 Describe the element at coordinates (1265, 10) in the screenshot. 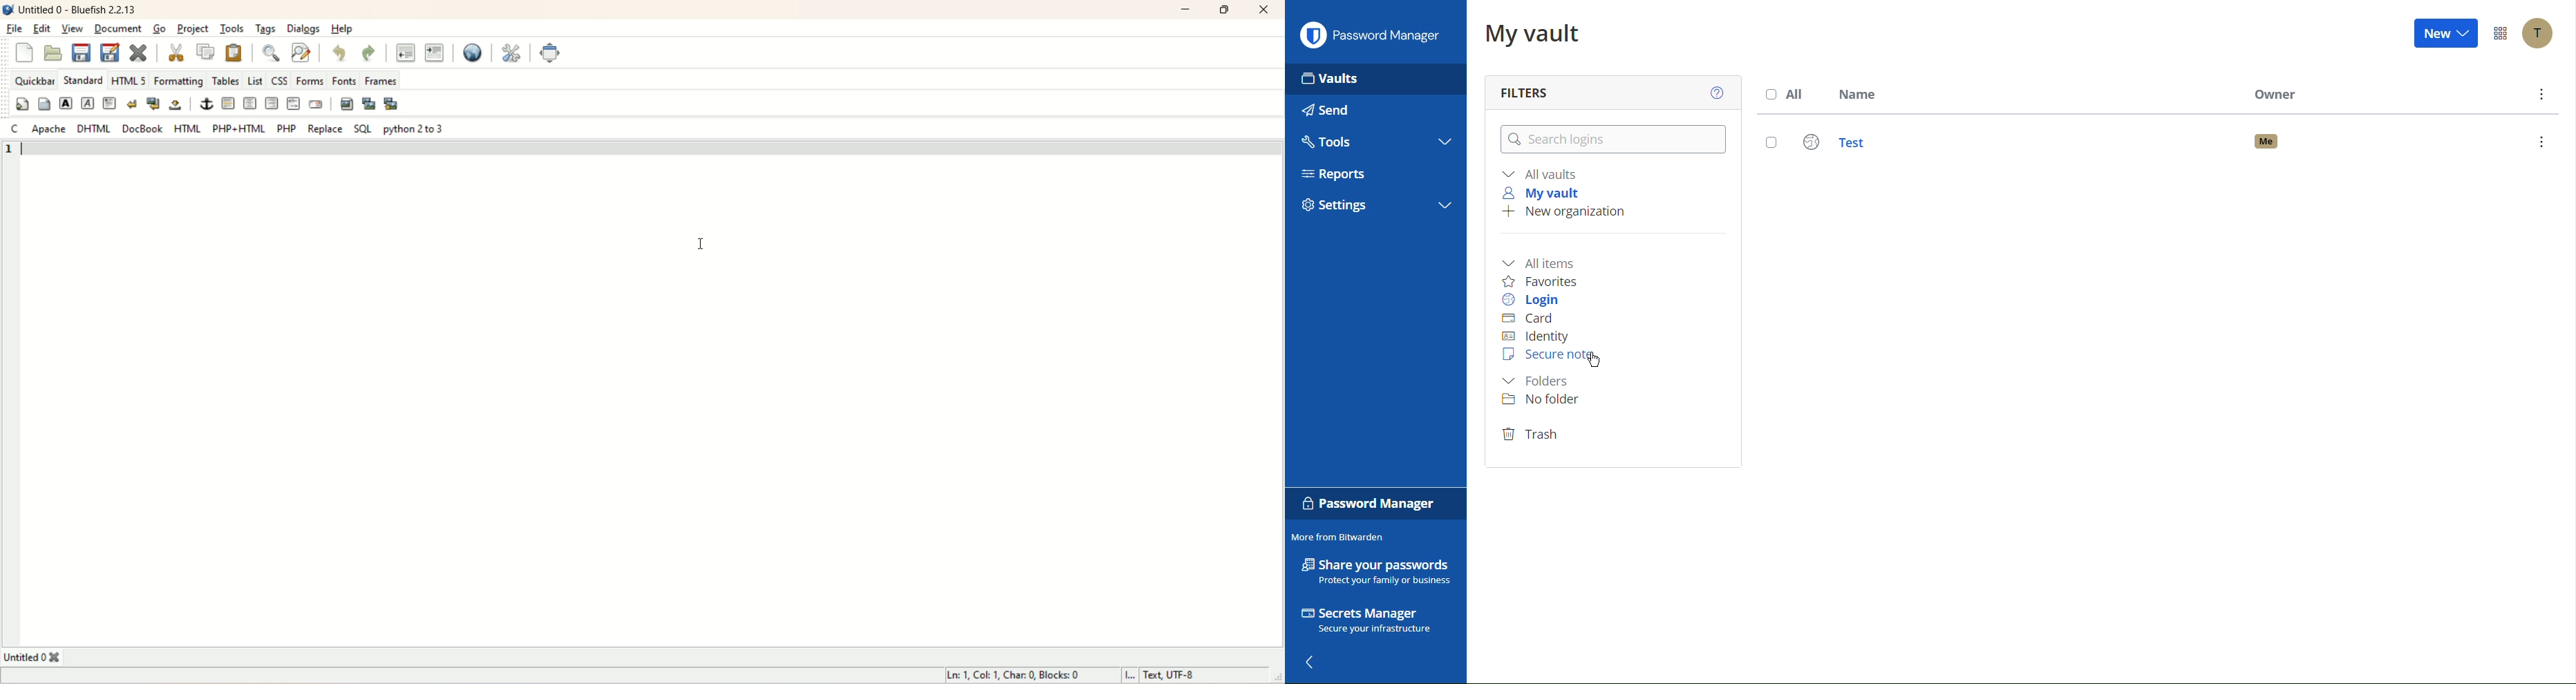

I see `close` at that location.